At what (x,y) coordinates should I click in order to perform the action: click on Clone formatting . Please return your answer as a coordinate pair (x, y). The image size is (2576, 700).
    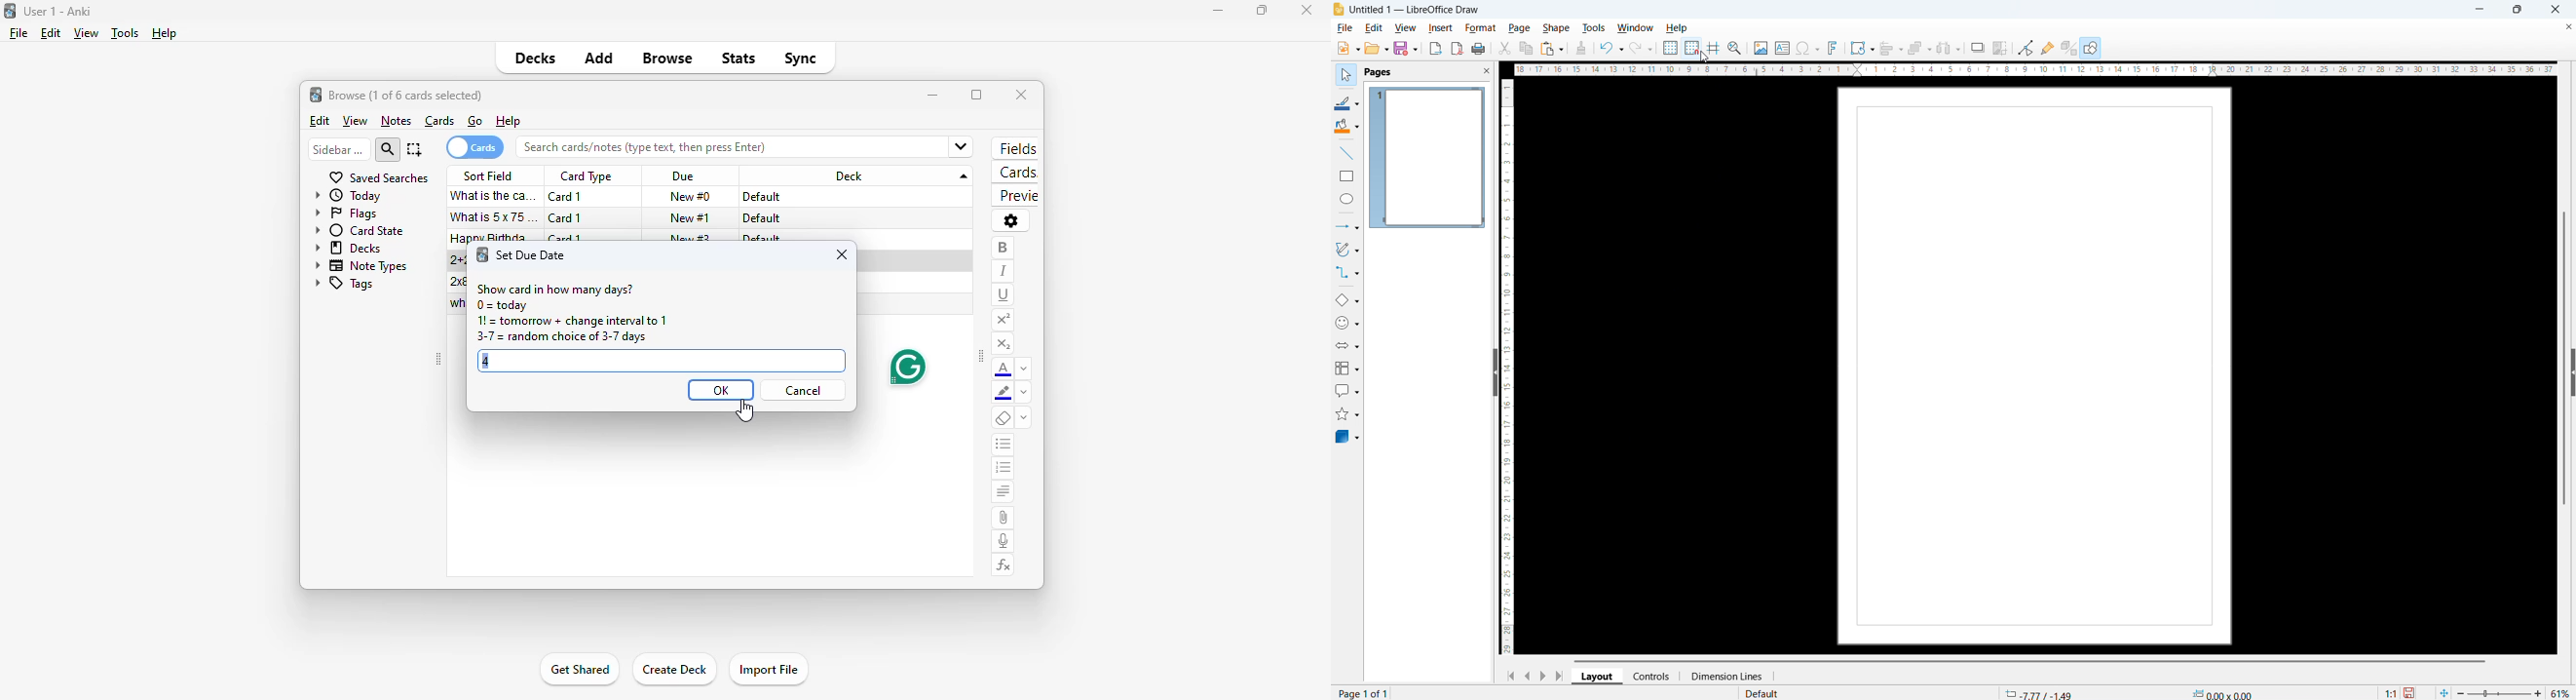
    Looking at the image, I should click on (1580, 48).